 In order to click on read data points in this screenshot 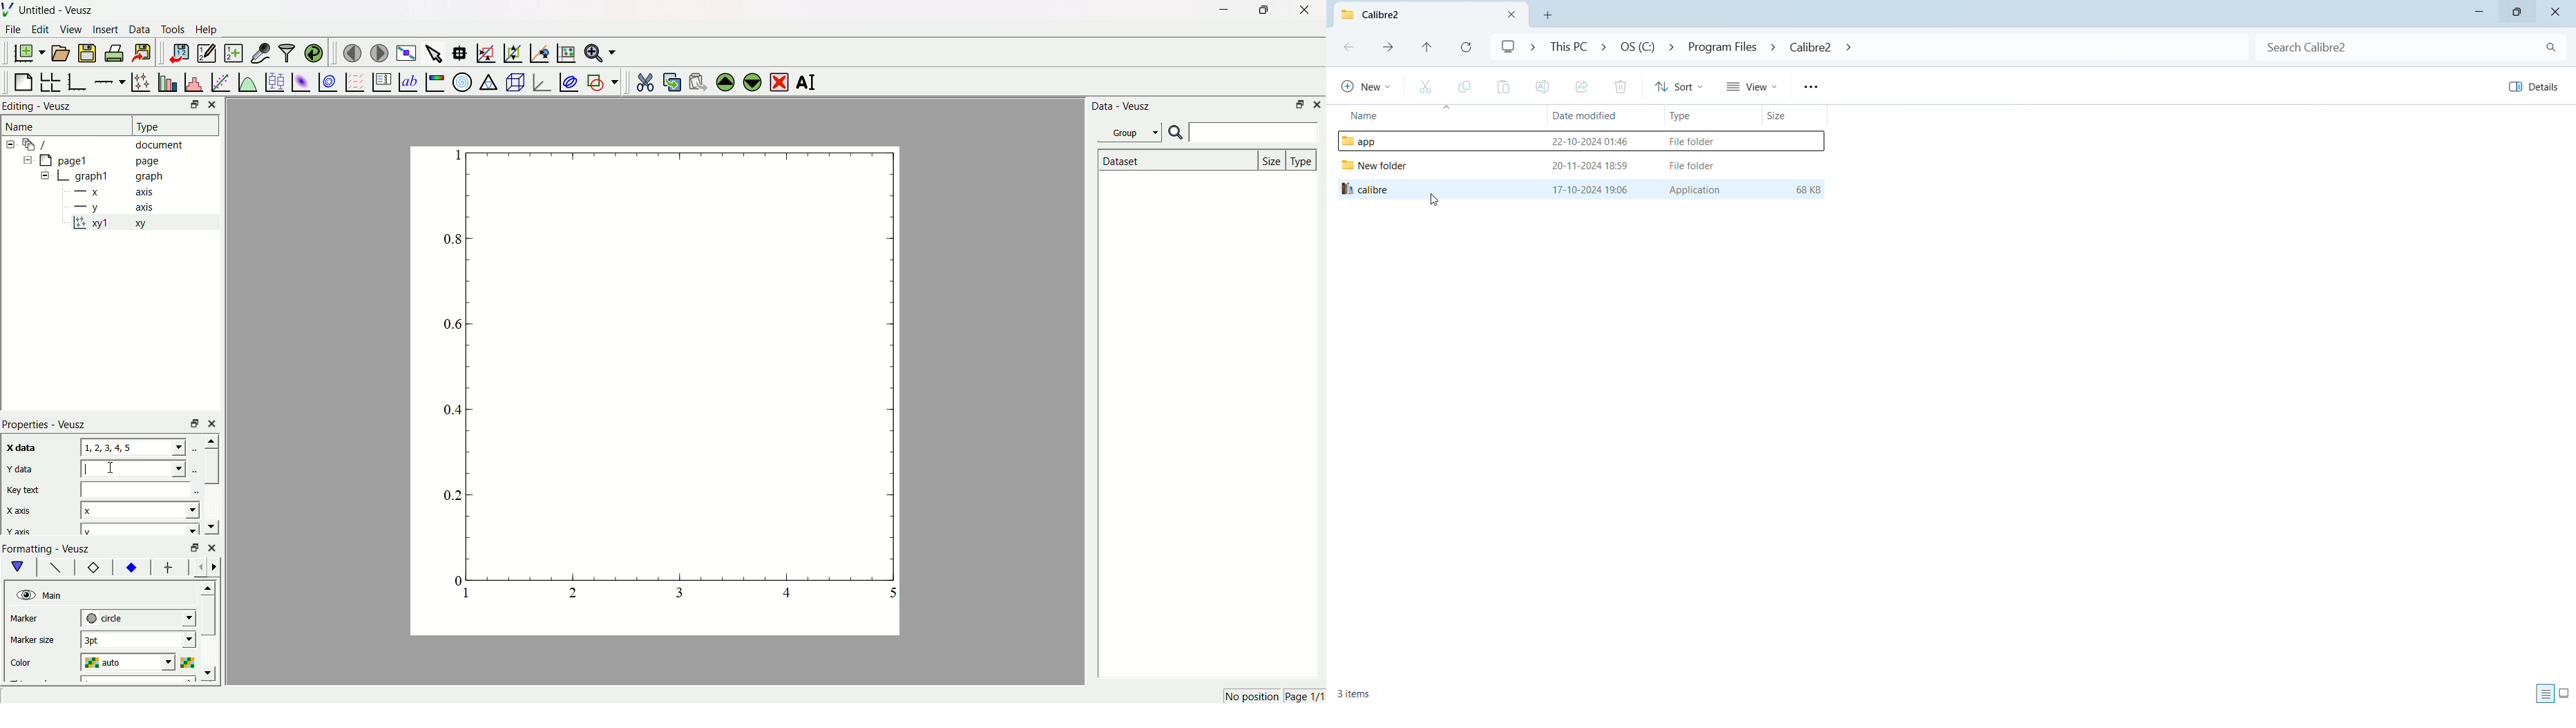, I will do `click(462, 50)`.